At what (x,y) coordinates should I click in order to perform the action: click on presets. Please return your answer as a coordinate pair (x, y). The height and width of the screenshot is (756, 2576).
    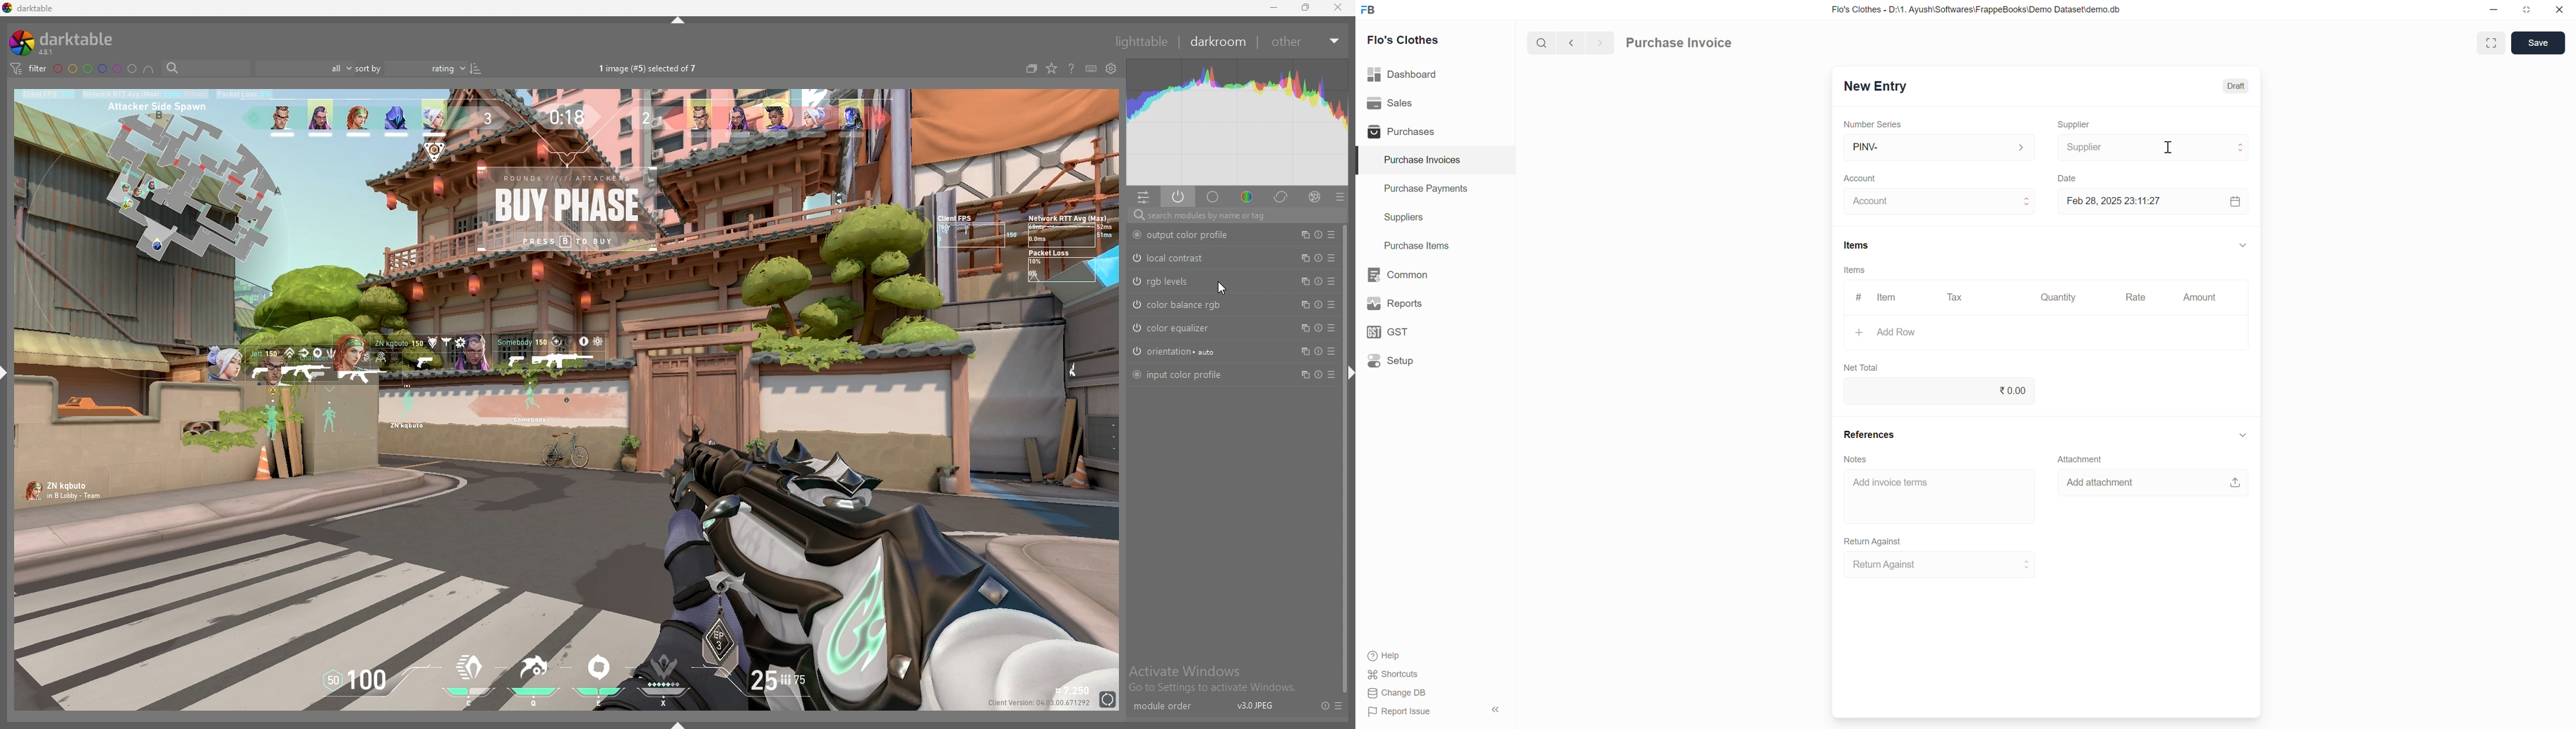
    Looking at the image, I should click on (1339, 196).